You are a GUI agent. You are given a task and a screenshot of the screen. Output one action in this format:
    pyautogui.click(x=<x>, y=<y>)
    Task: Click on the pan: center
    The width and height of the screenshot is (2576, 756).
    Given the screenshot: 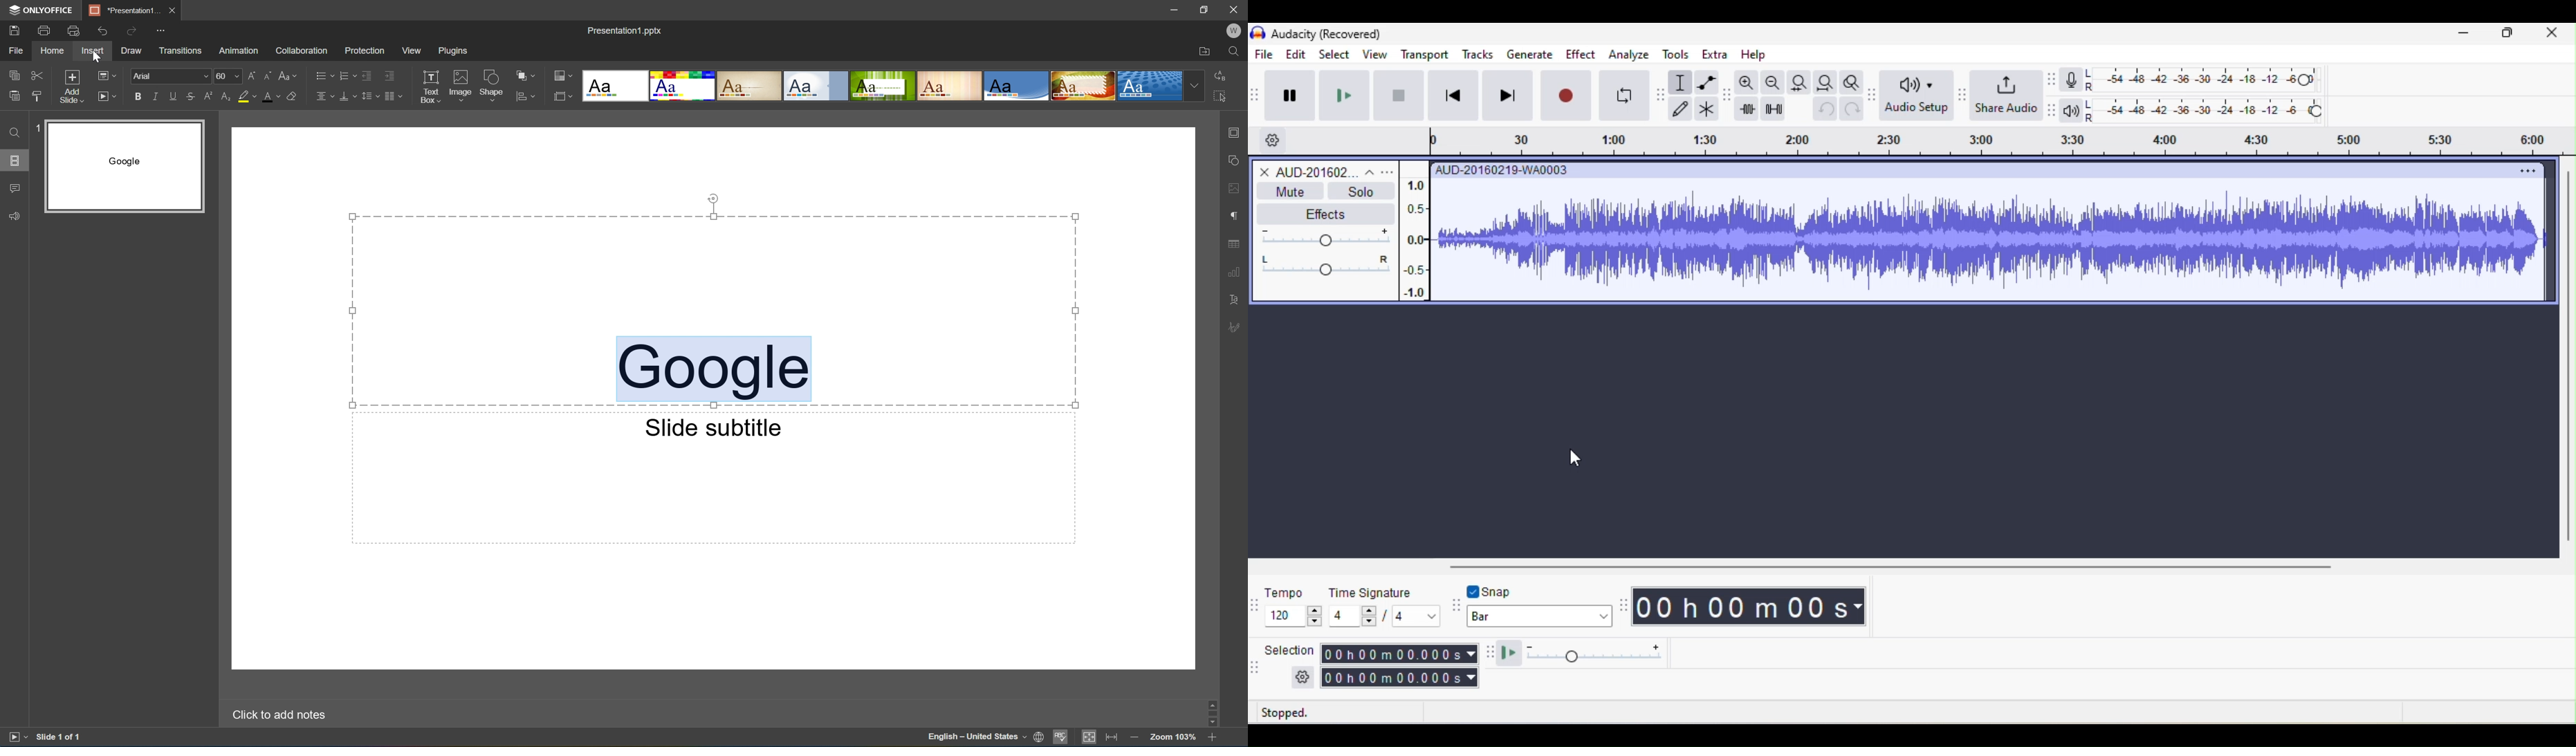 What is the action you would take?
    pyautogui.click(x=1327, y=263)
    